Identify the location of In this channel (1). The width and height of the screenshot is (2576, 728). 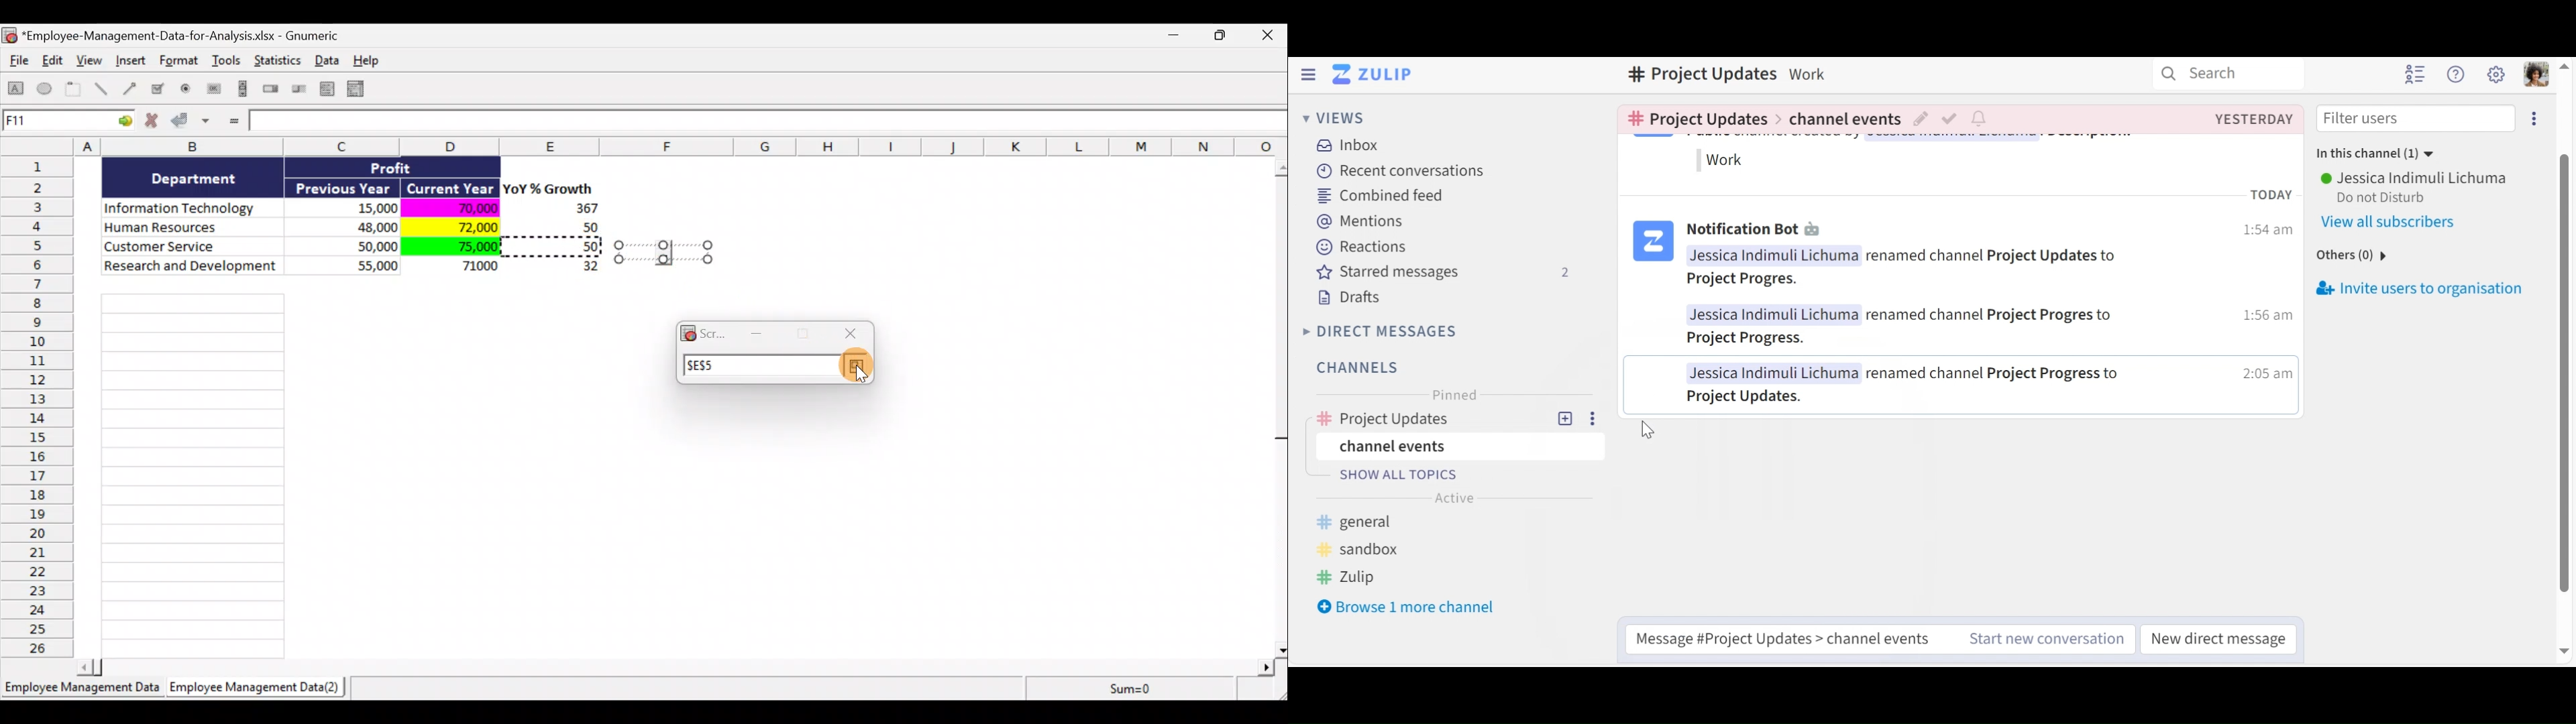
(2370, 154).